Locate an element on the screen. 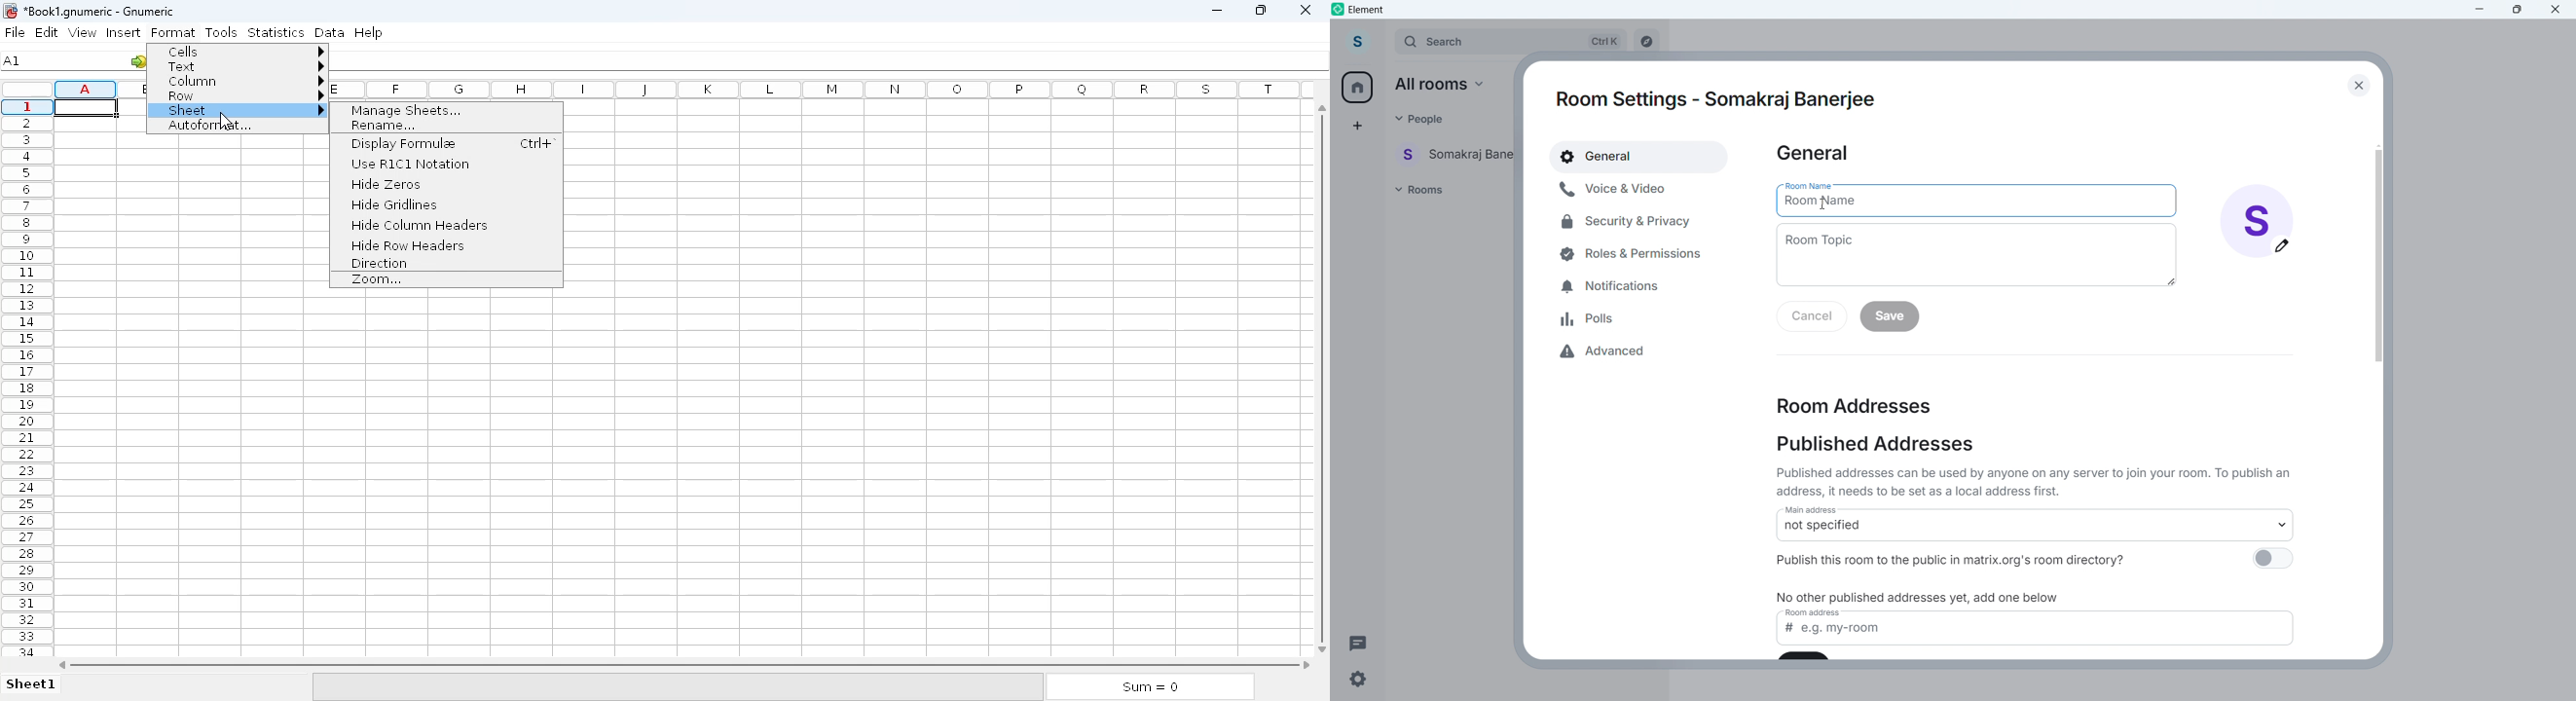  Settings  is located at coordinates (1357, 682).